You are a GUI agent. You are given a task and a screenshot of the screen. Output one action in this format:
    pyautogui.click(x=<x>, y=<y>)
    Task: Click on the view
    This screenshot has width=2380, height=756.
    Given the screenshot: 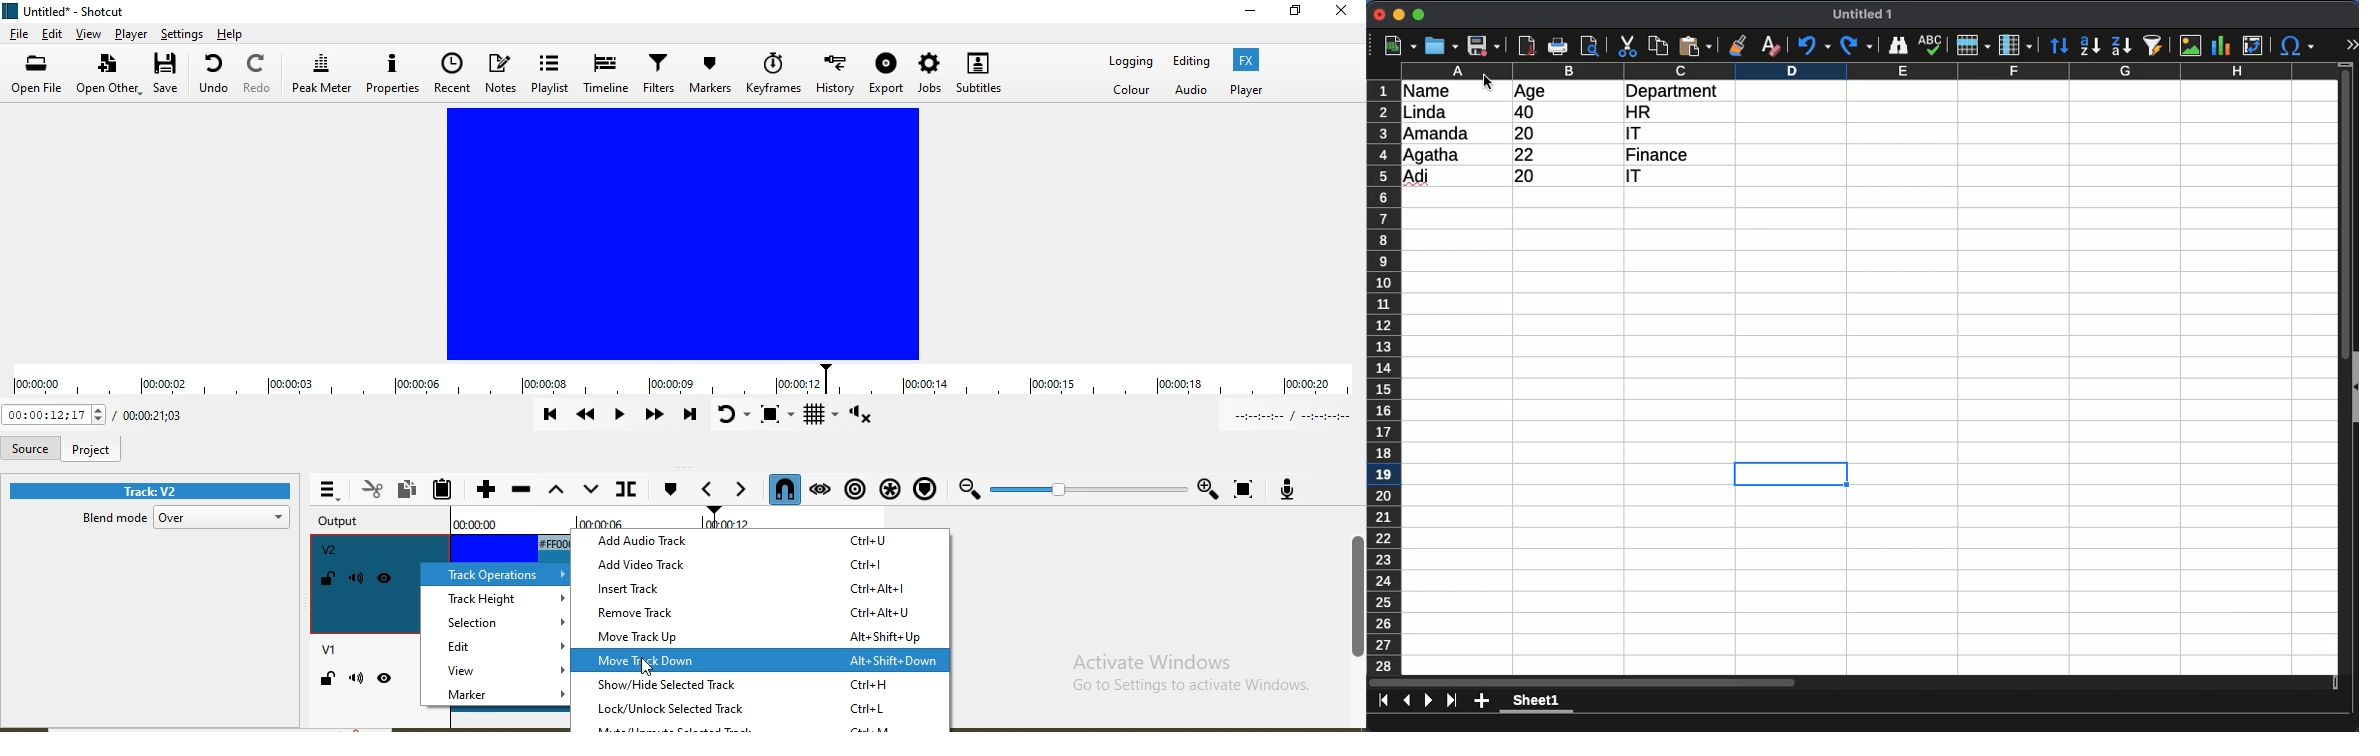 What is the action you would take?
    pyautogui.click(x=89, y=35)
    